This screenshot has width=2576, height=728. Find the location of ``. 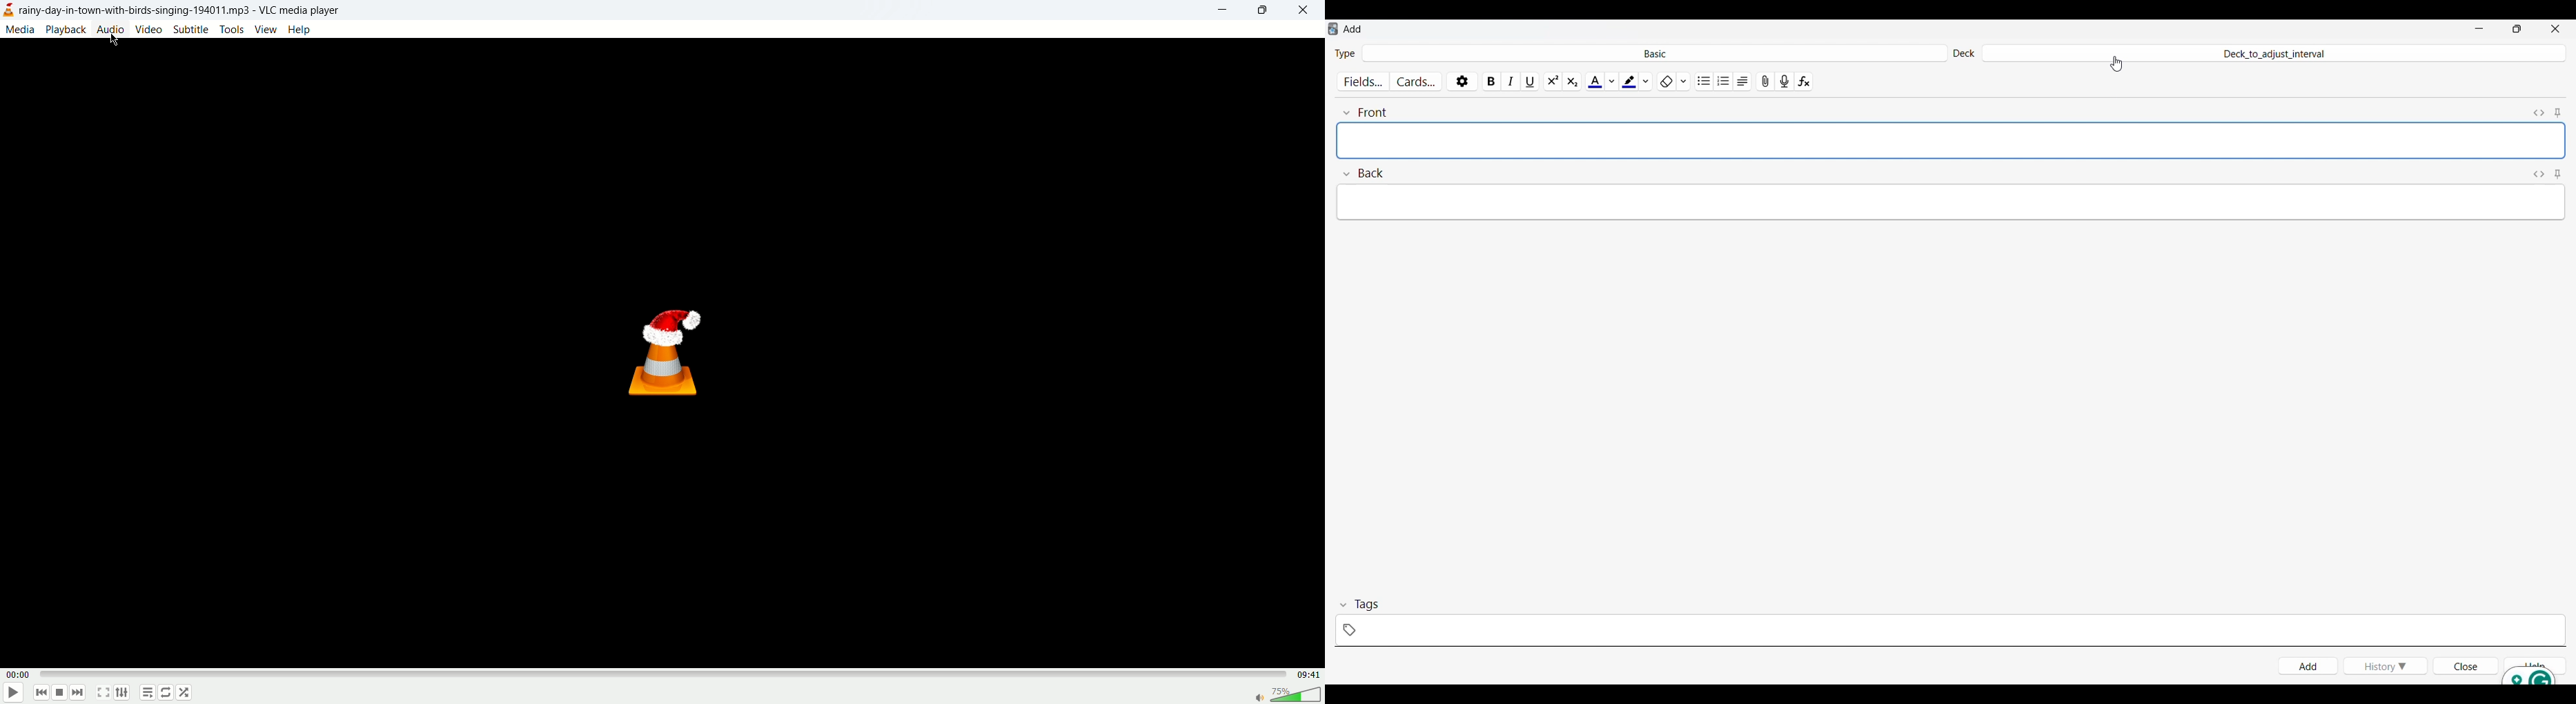

 is located at coordinates (2467, 666).